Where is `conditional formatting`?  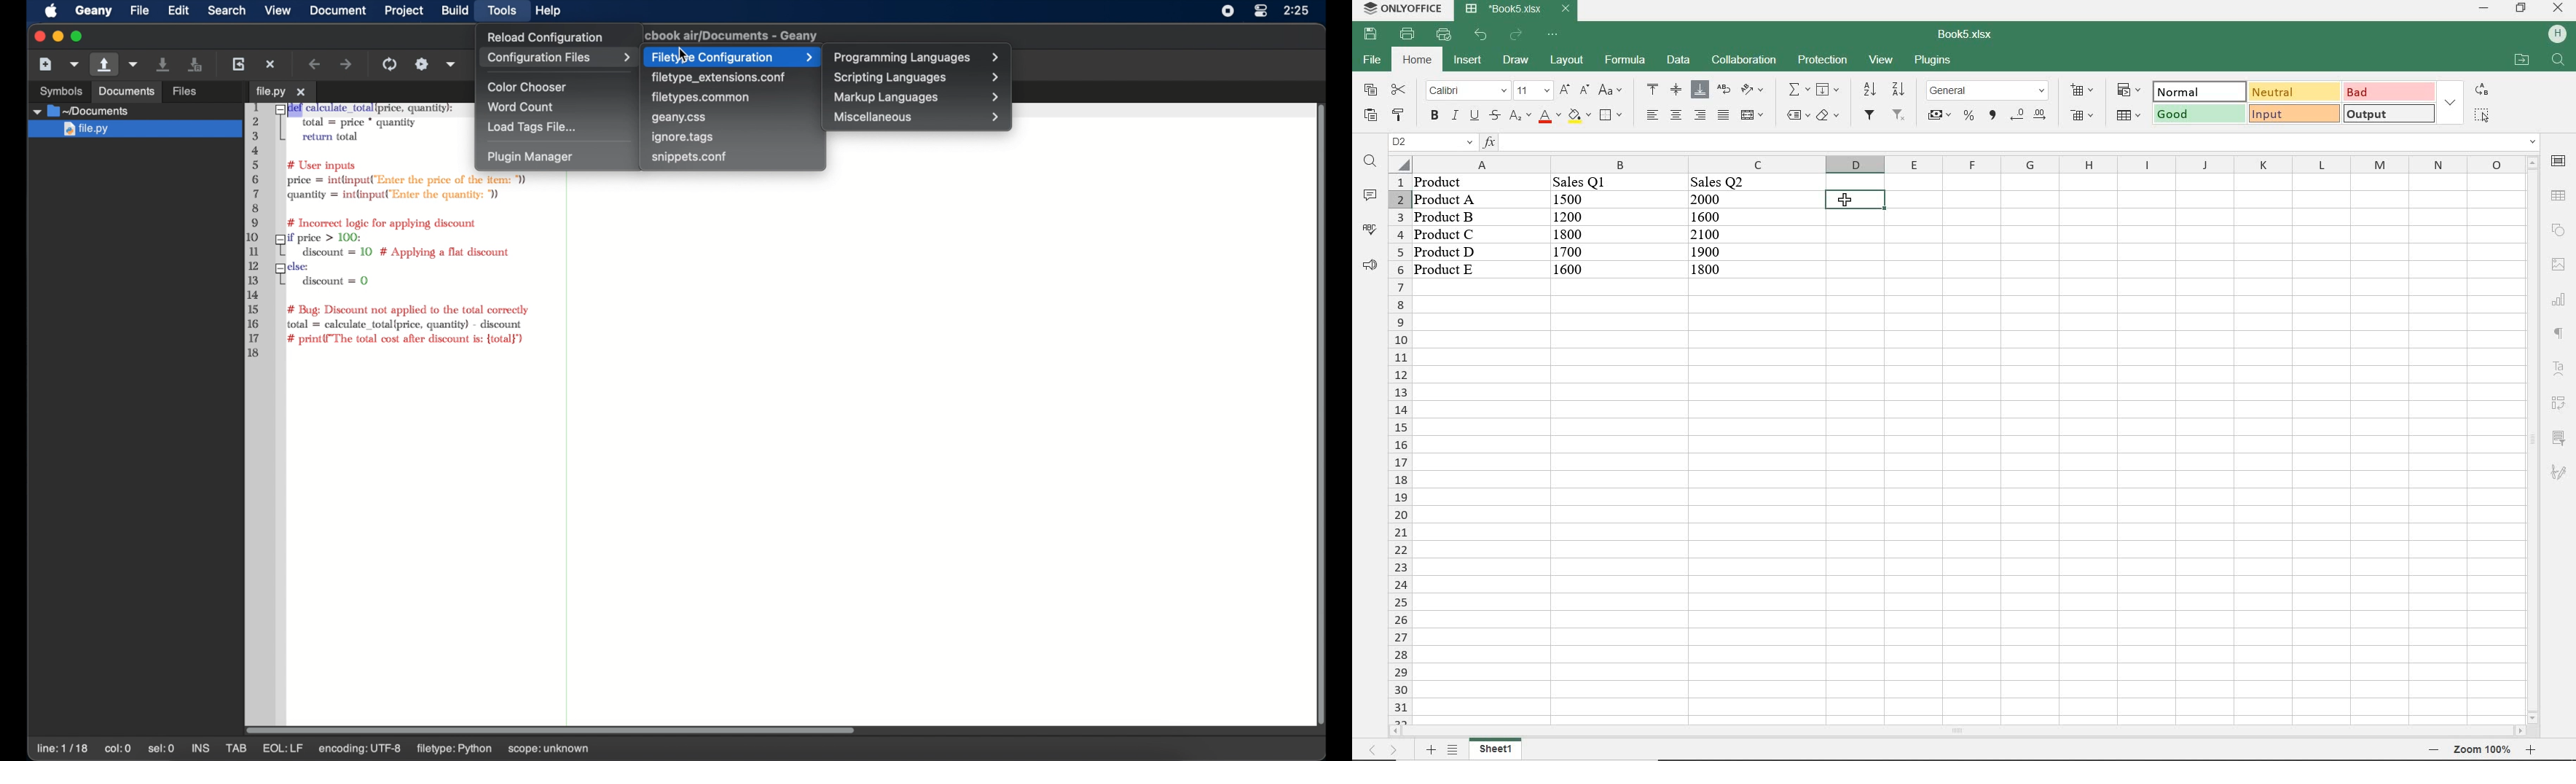
conditional formatting is located at coordinates (2129, 91).